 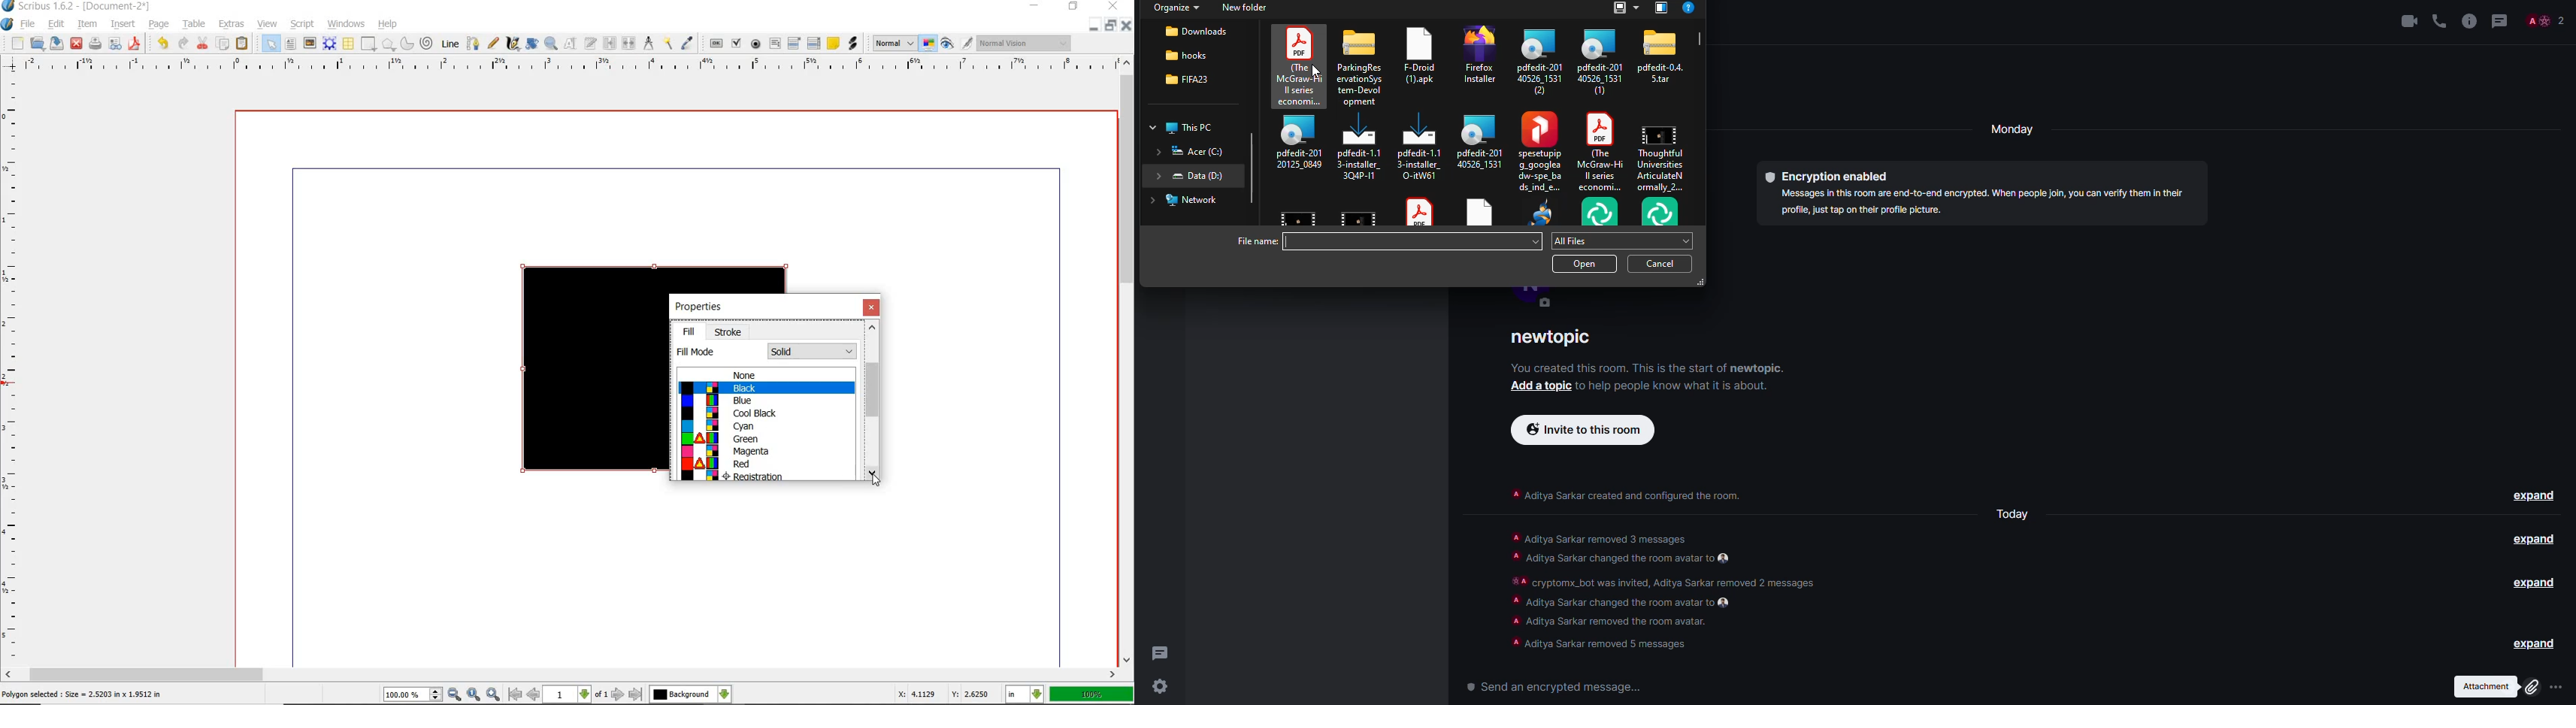 What do you see at coordinates (115, 44) in the screenshot?
I see `preflight verifier` at bounding box center [115, 44].